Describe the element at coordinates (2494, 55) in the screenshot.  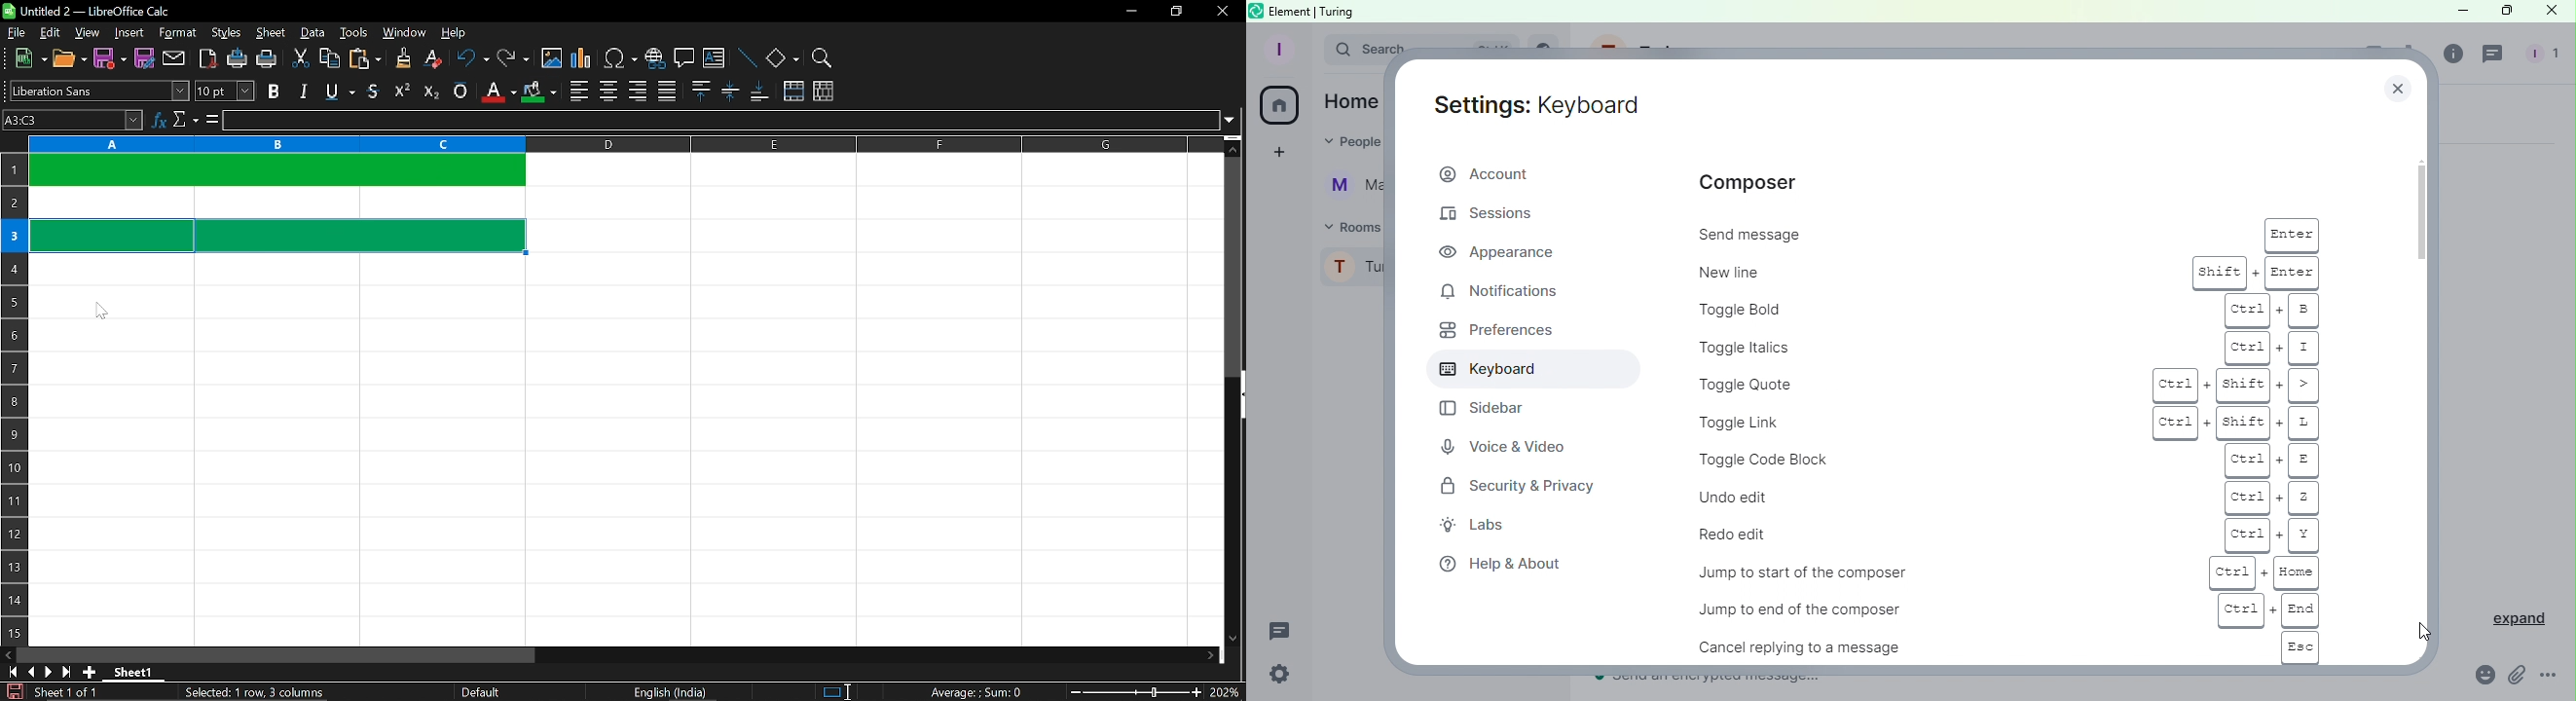
I see `Threads` at that location.